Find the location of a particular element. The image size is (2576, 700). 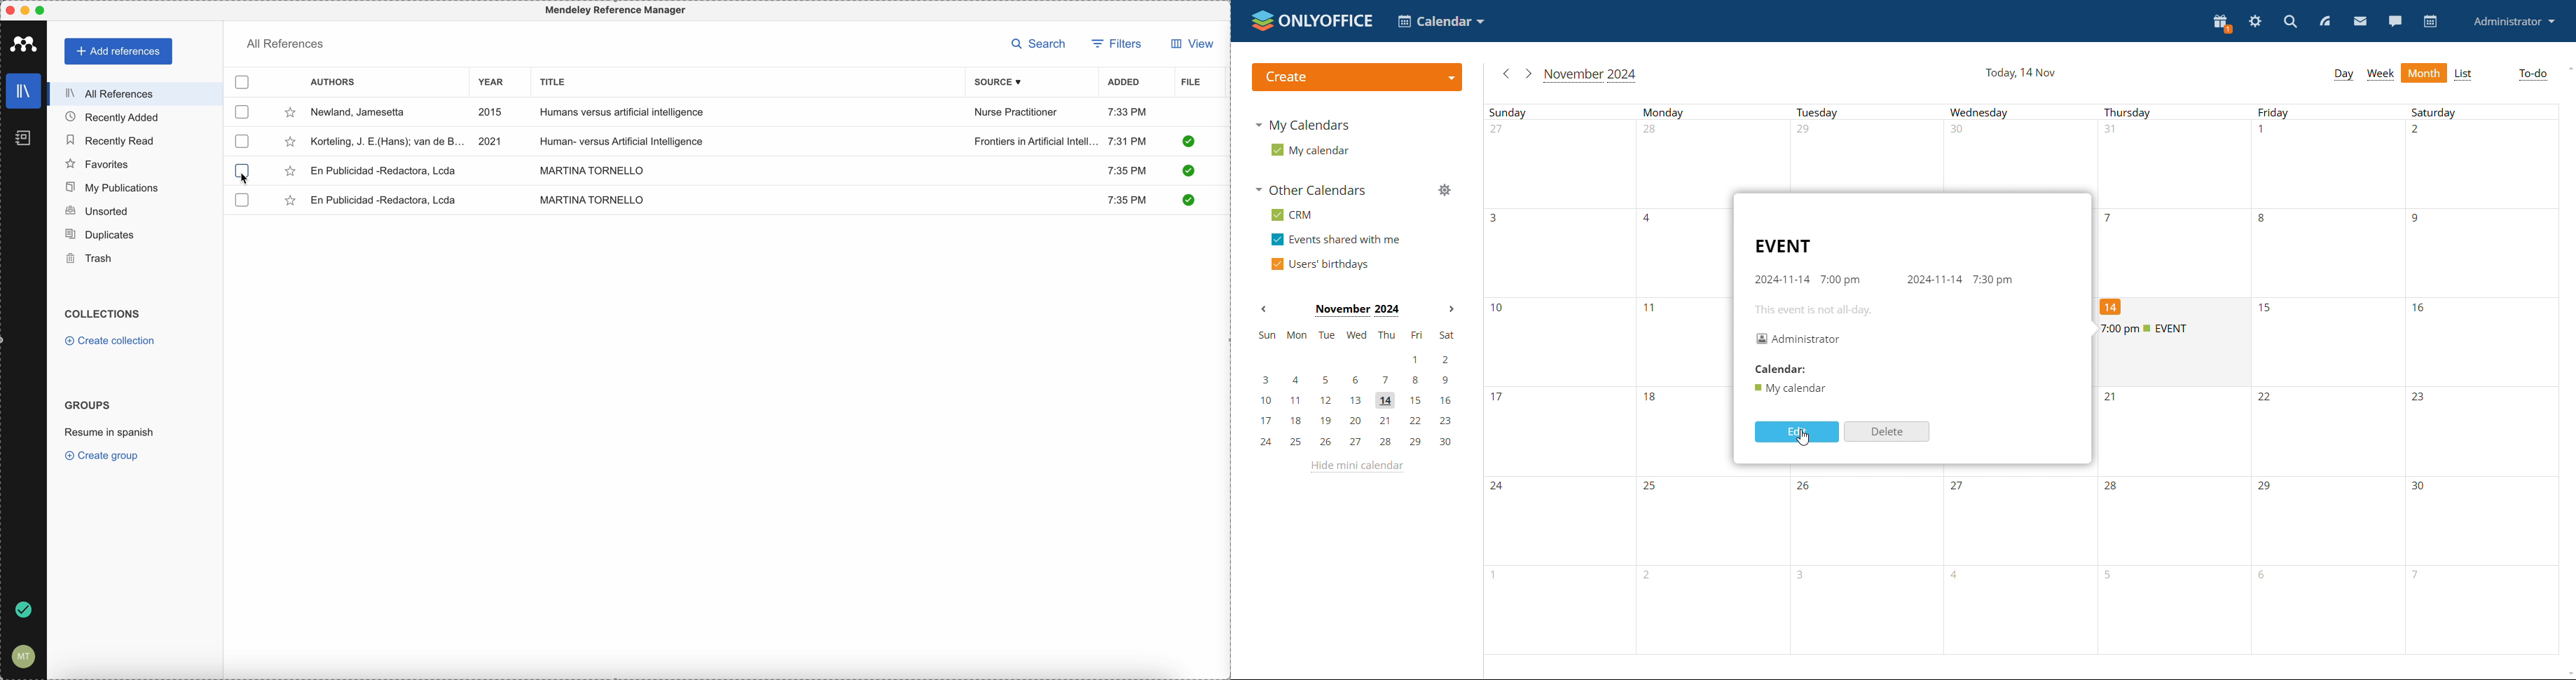

all references is located at coordinates (285, 46).